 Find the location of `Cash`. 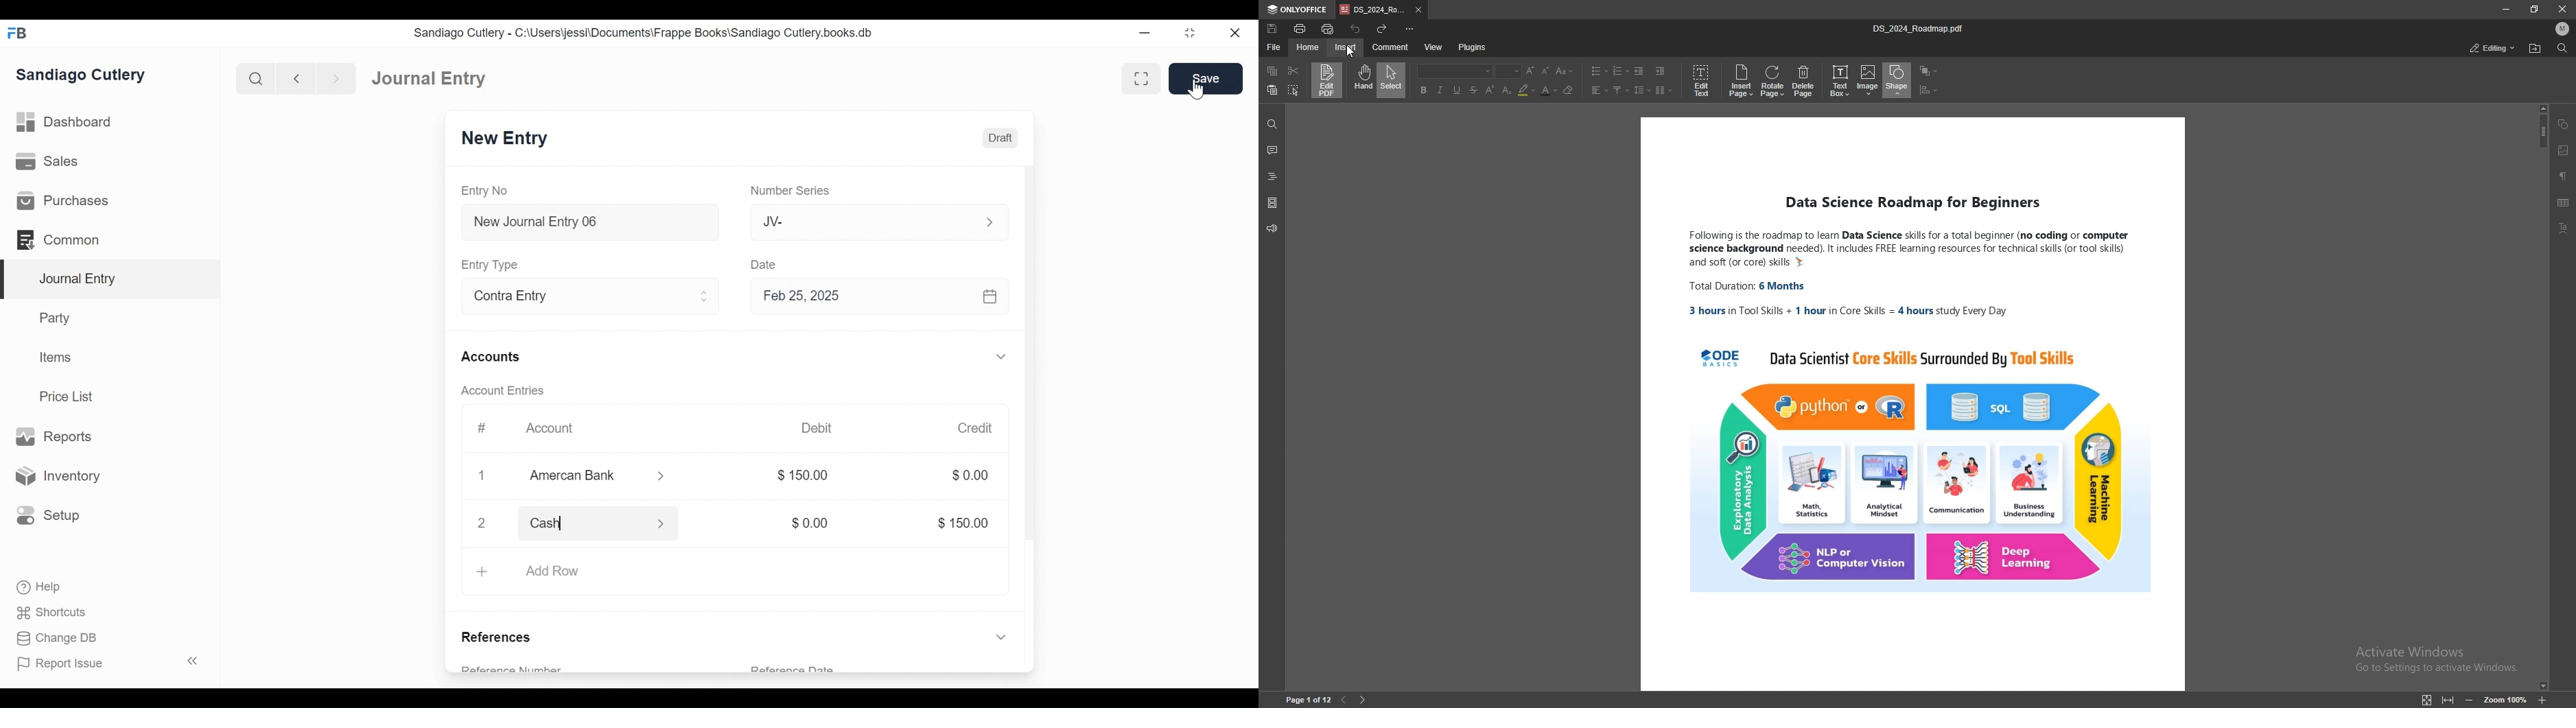

Cash is located at coordinates (584, 523).